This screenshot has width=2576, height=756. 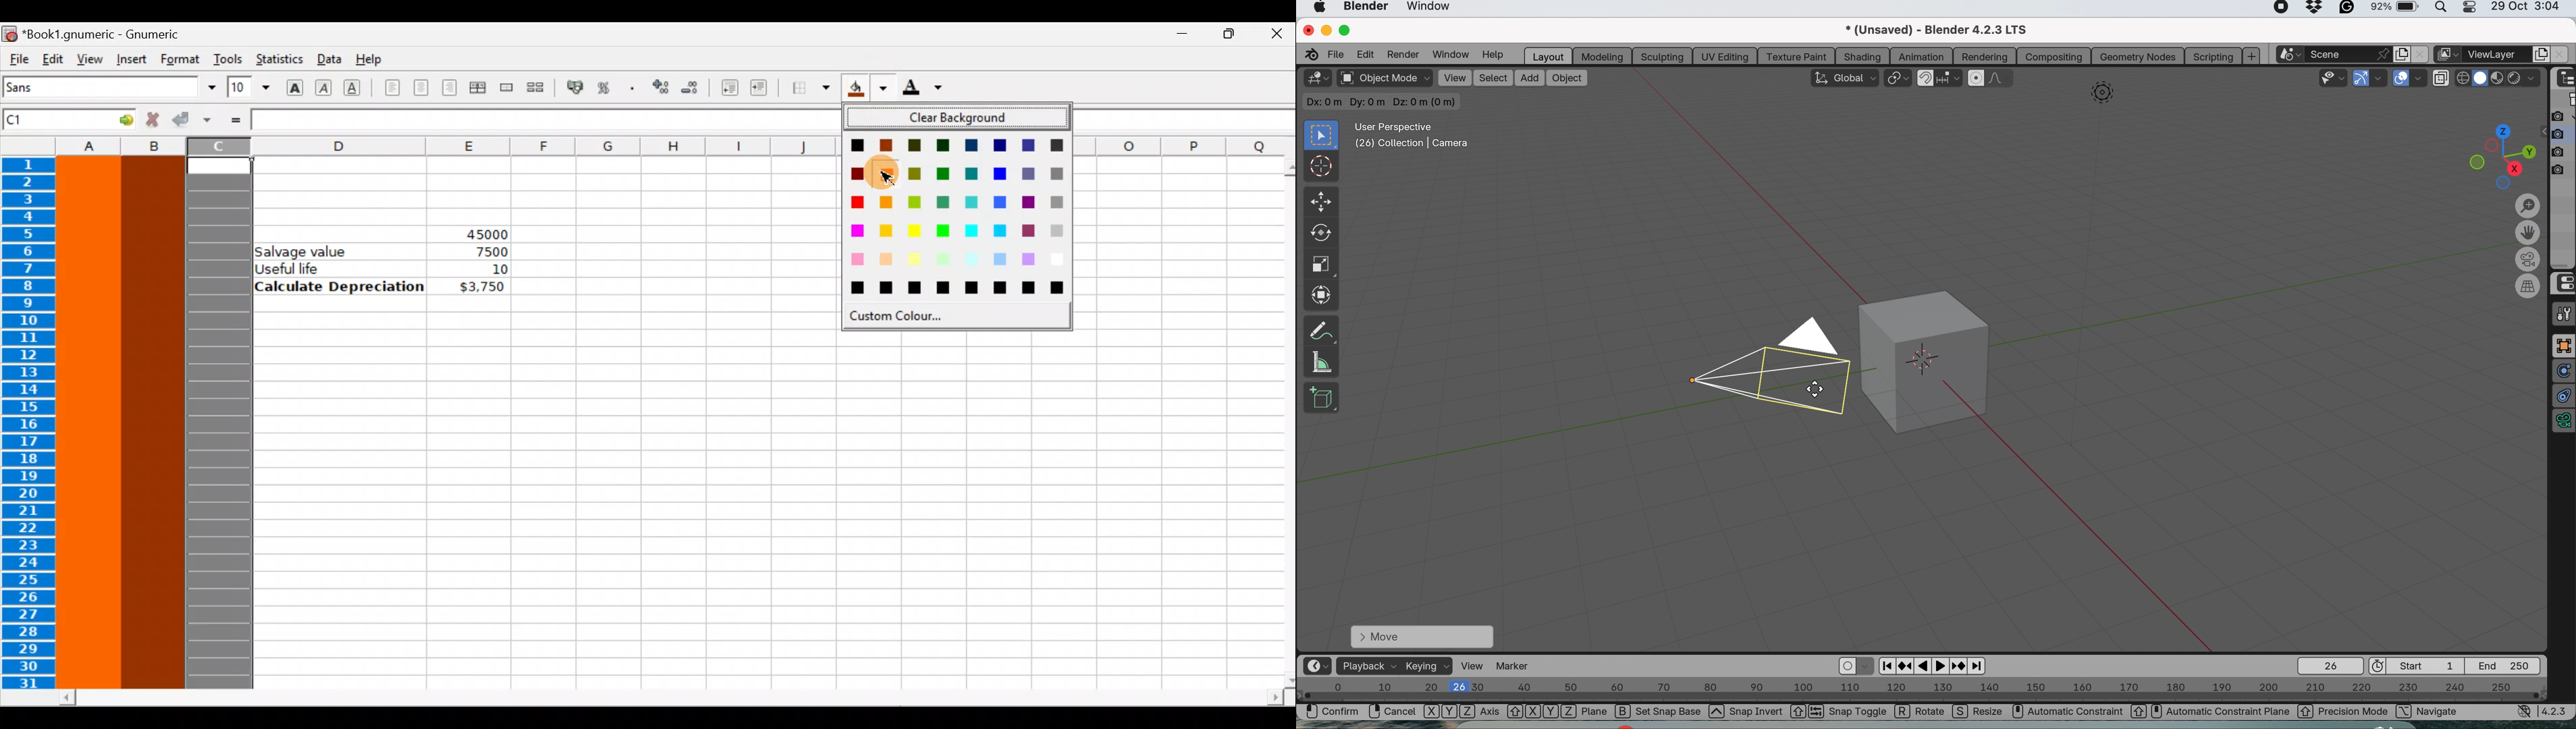 I want to click on toggle xray, so click(x=2443, y=80).